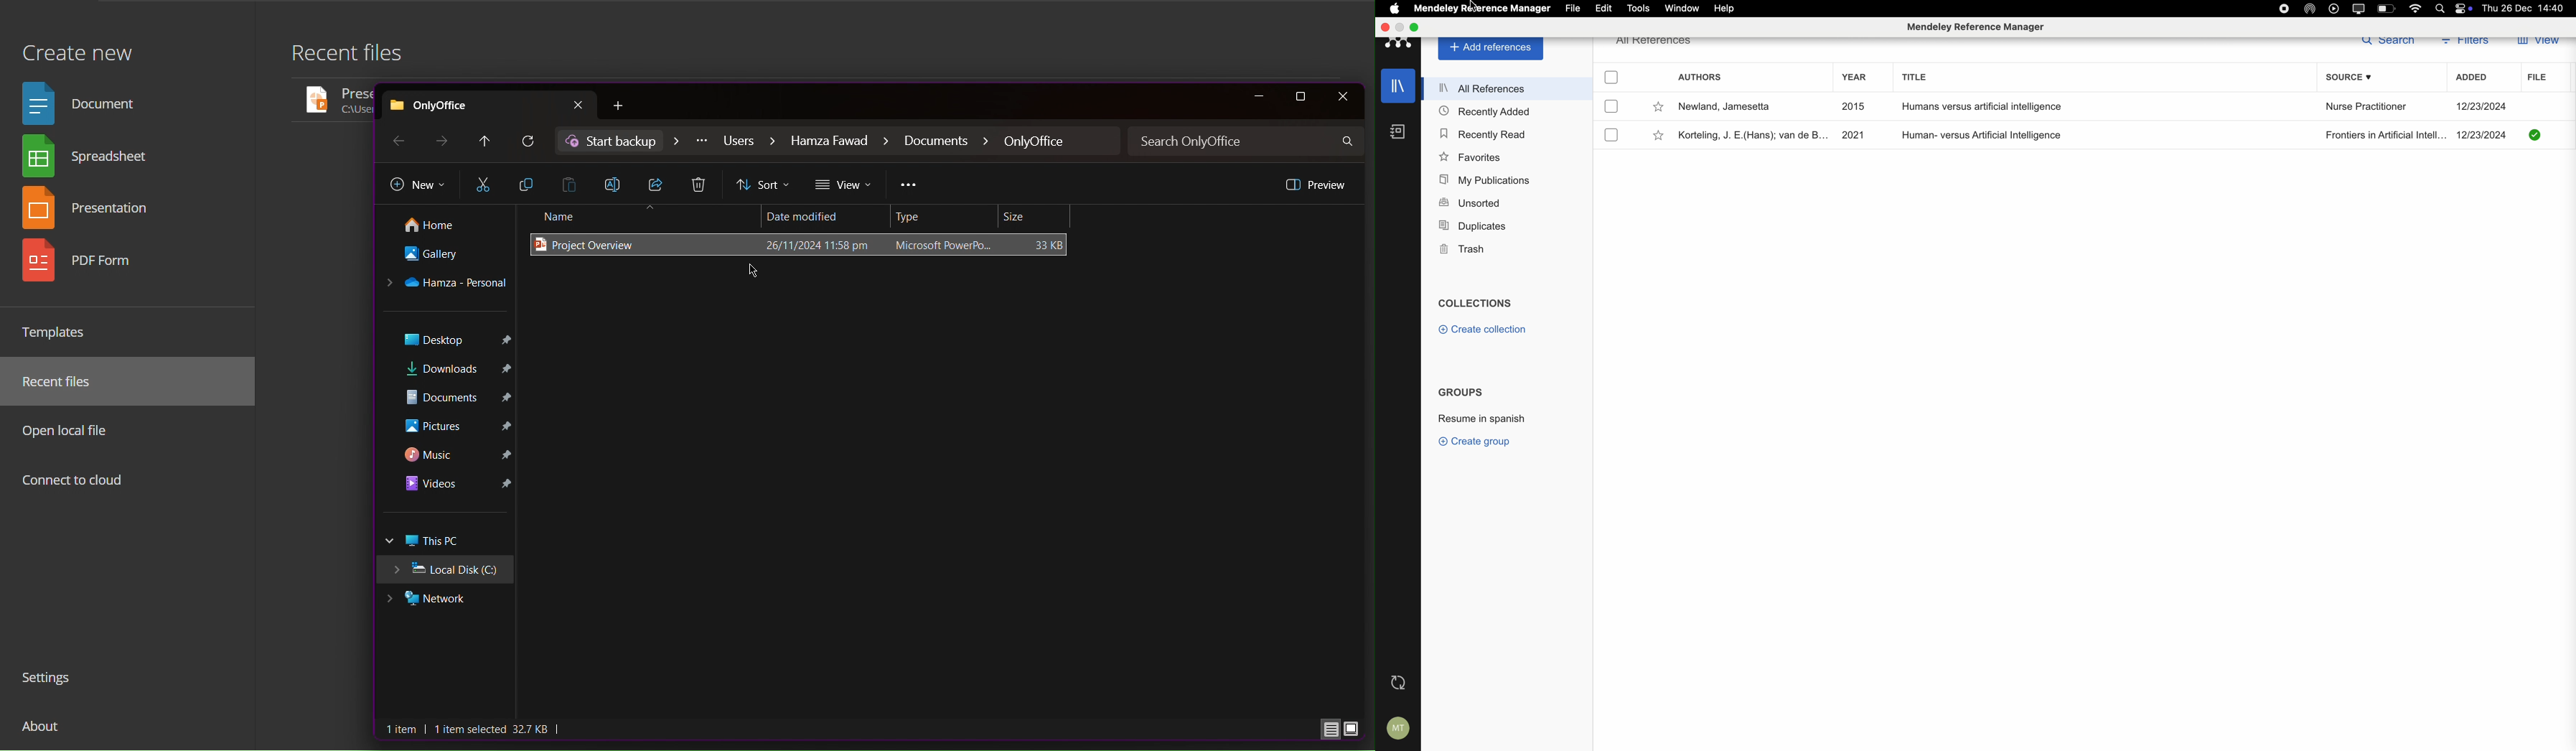 Image resolution: width=2576 pixels, height=756 pixels. Describe the element at coordinates (530, 142) in the screenshot. I see `Refresh` at that location.